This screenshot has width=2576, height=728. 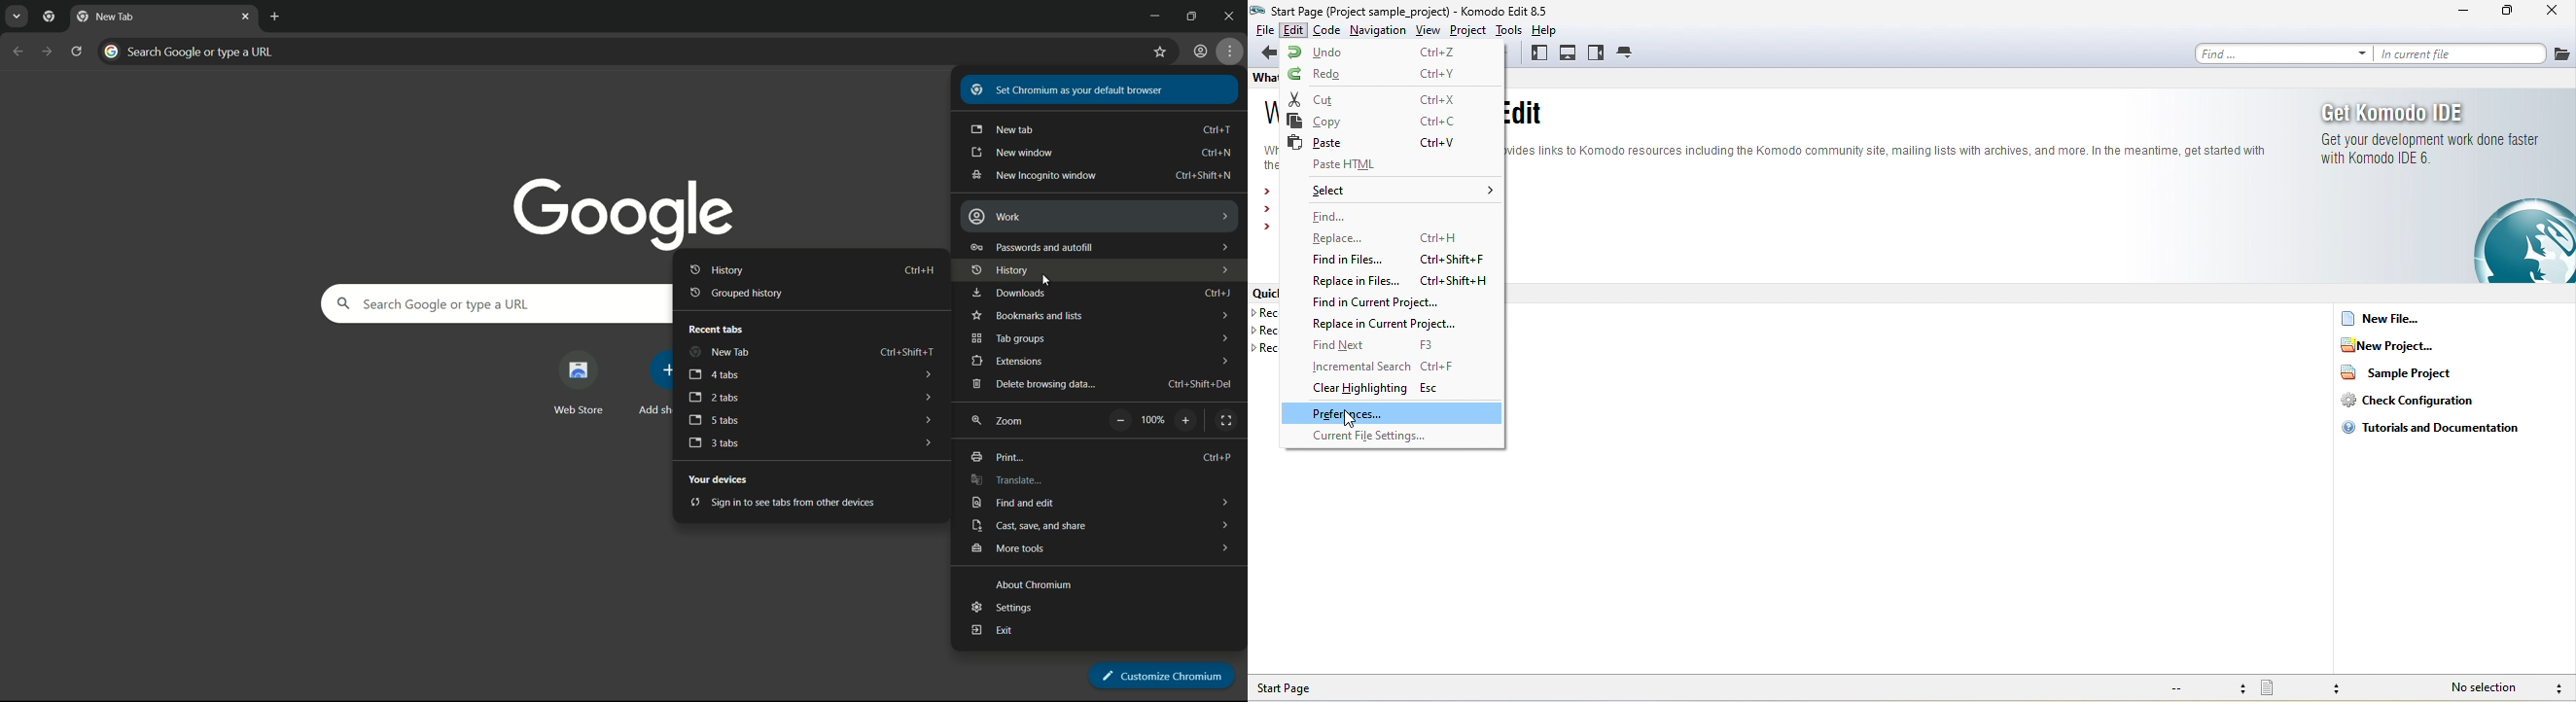 I want to click on file type, so click(x=2310, y=687).